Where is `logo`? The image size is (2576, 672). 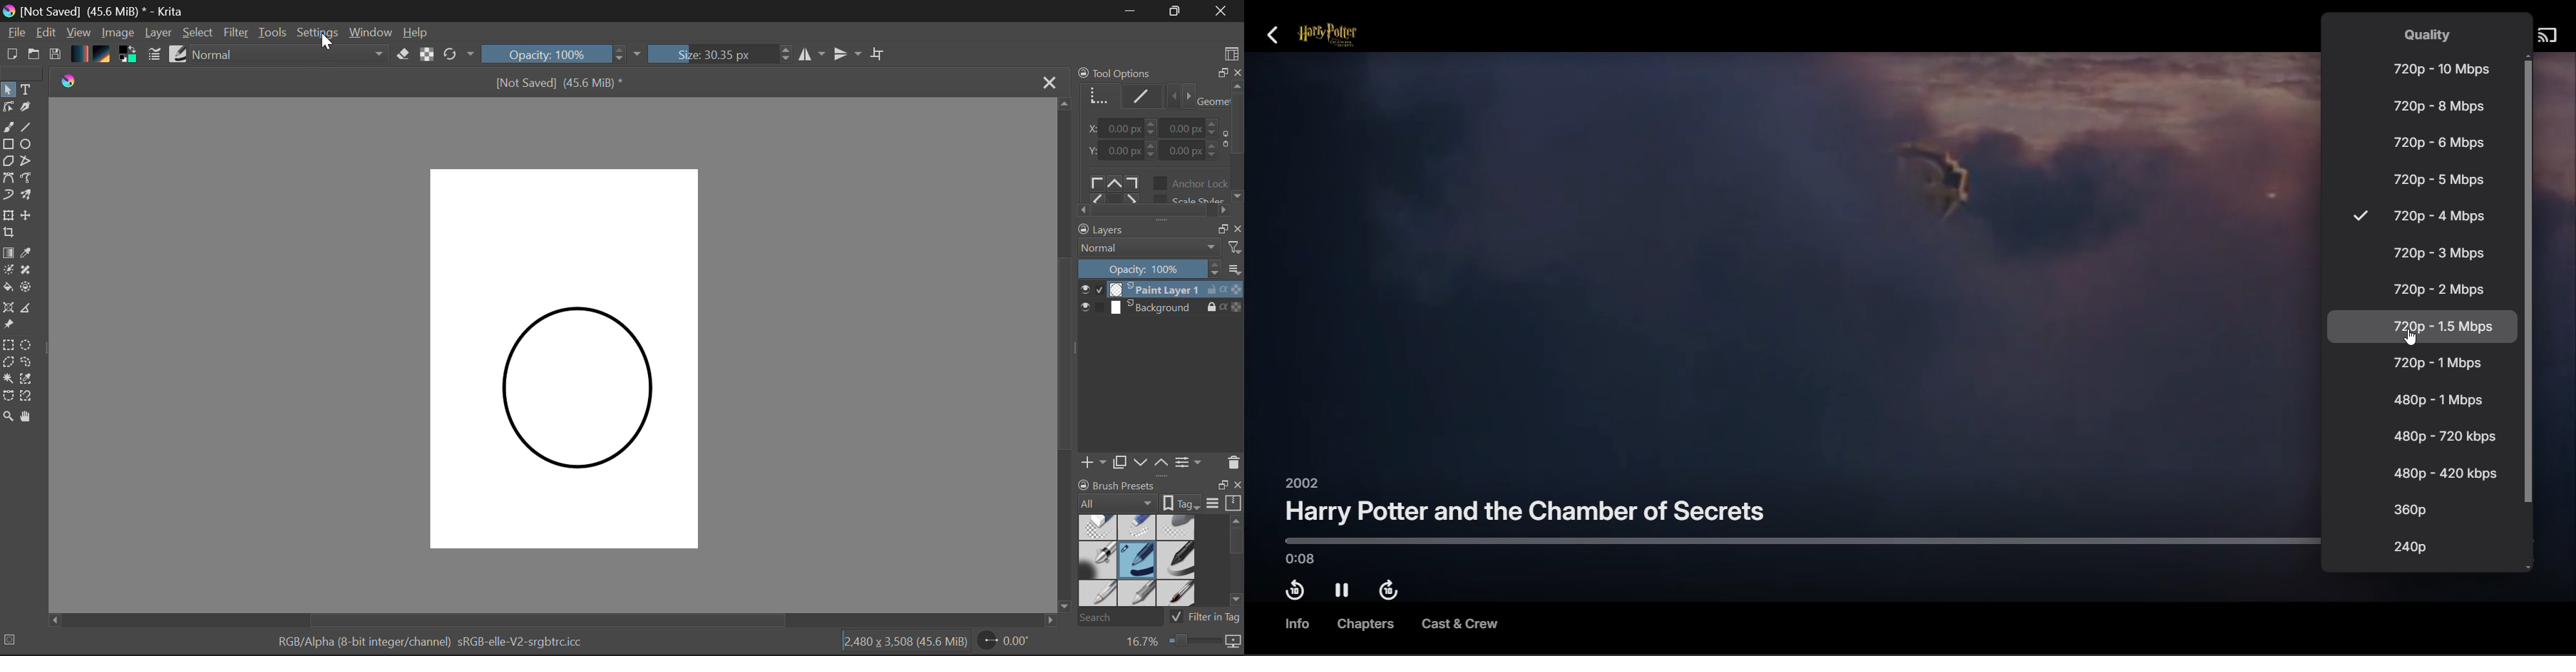
logo is located at coordinates (69, 78).